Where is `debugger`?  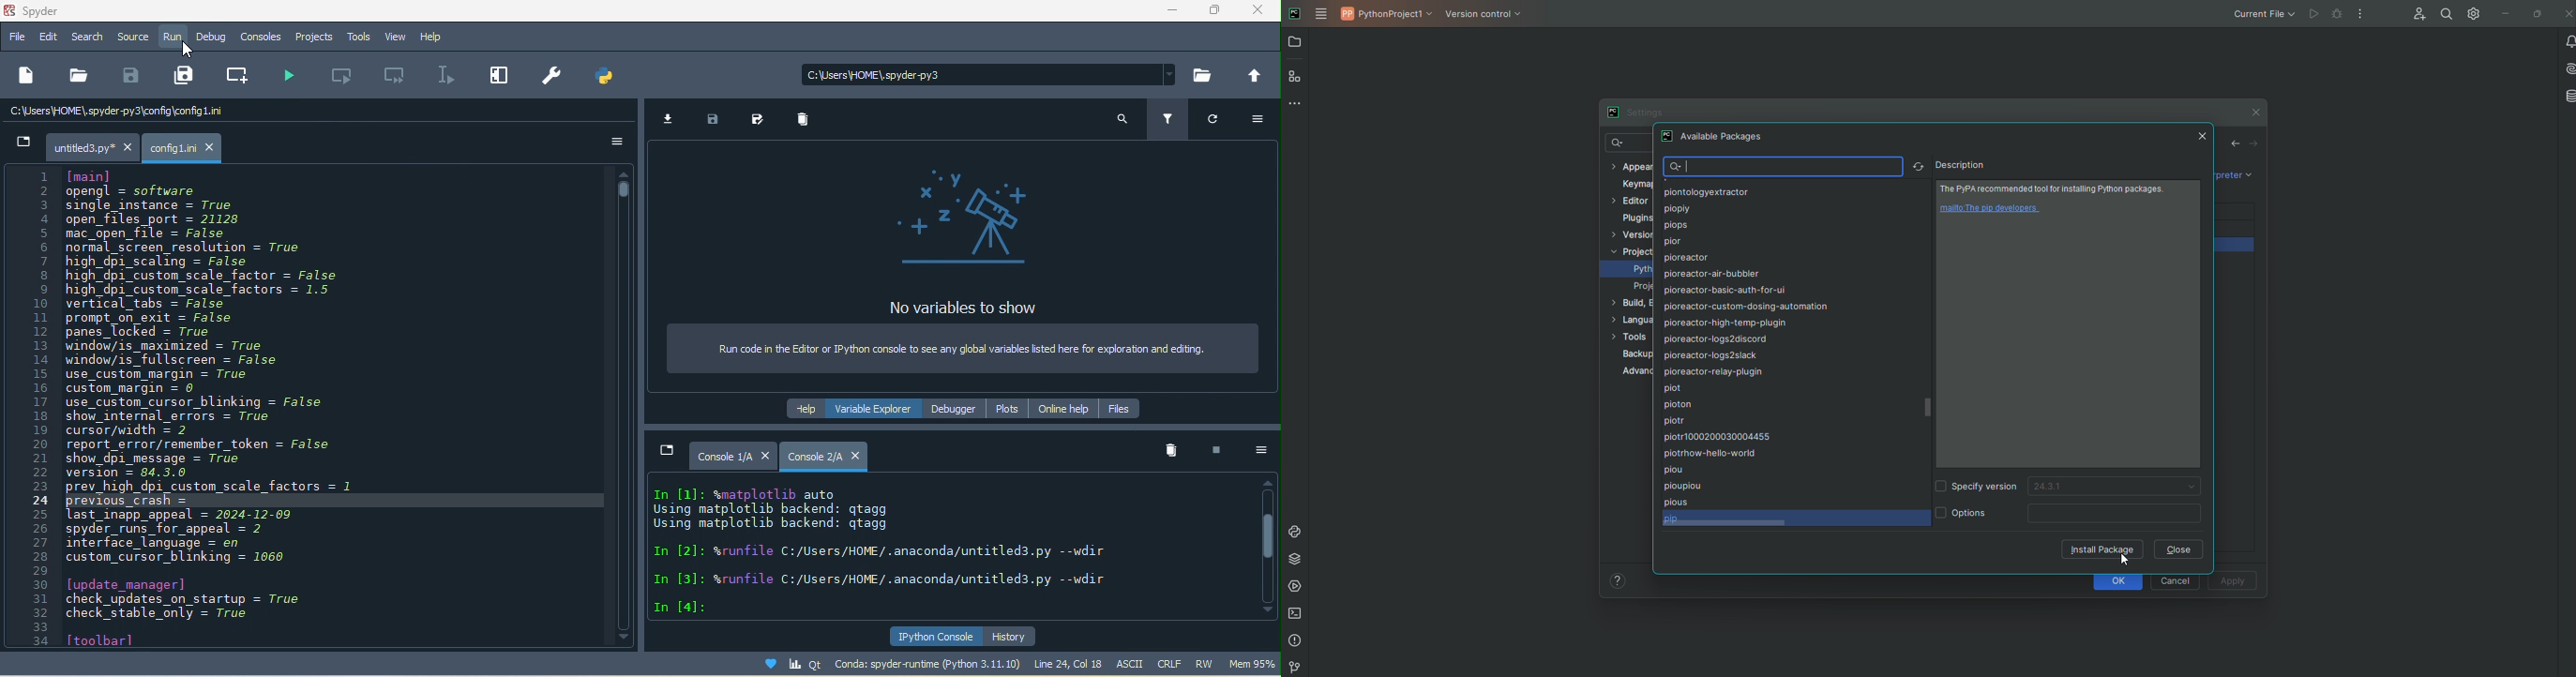 debugger is located at coordinates (953, 409).